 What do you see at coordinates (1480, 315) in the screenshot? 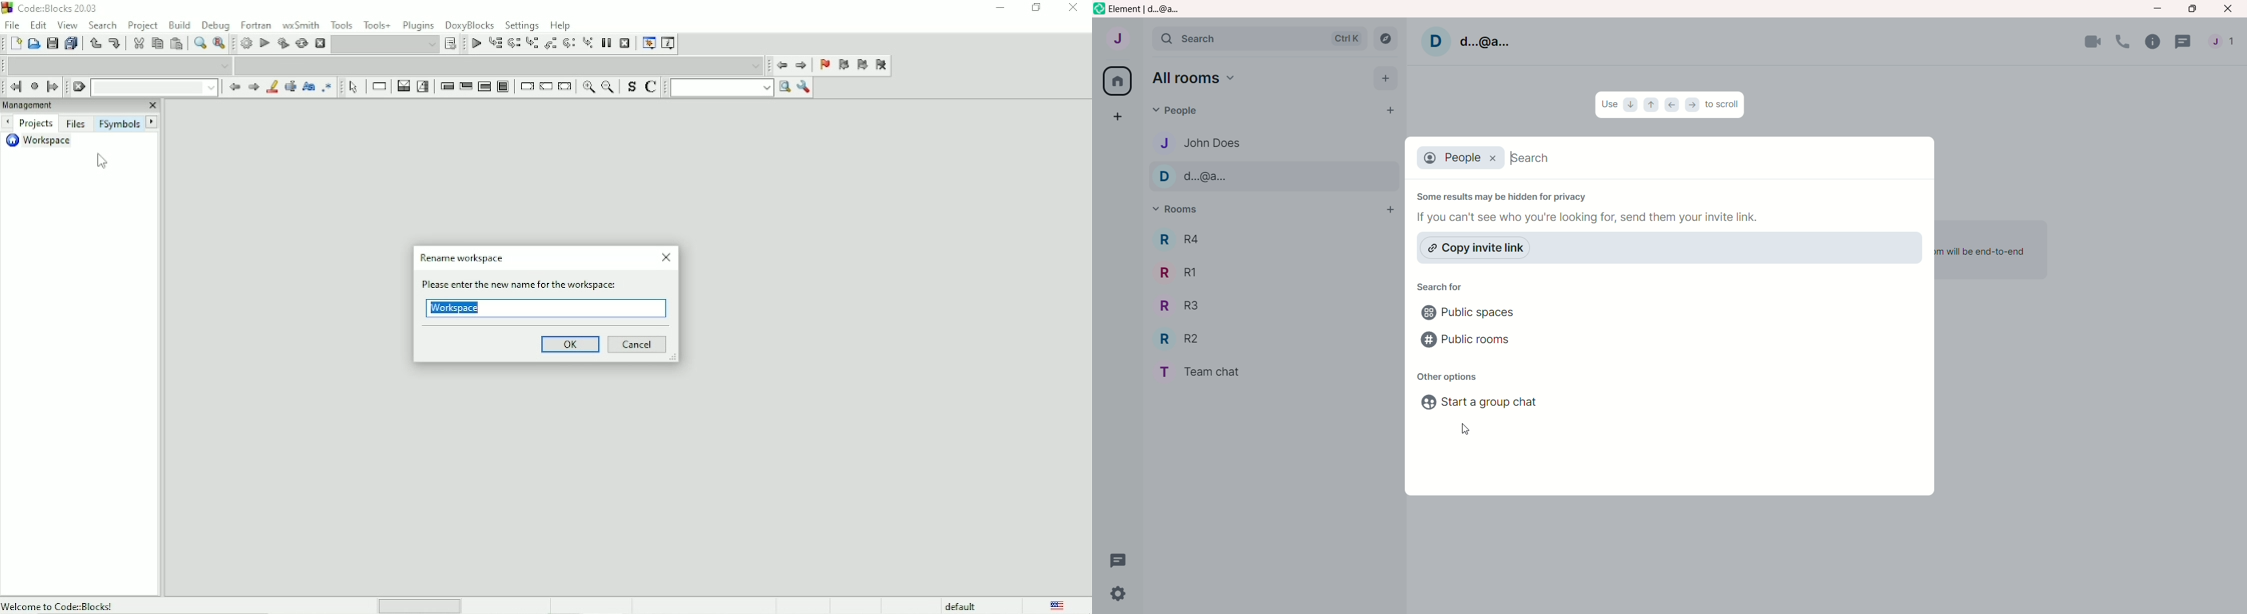
I see `public spaces` at bounding box center [1480, 315].